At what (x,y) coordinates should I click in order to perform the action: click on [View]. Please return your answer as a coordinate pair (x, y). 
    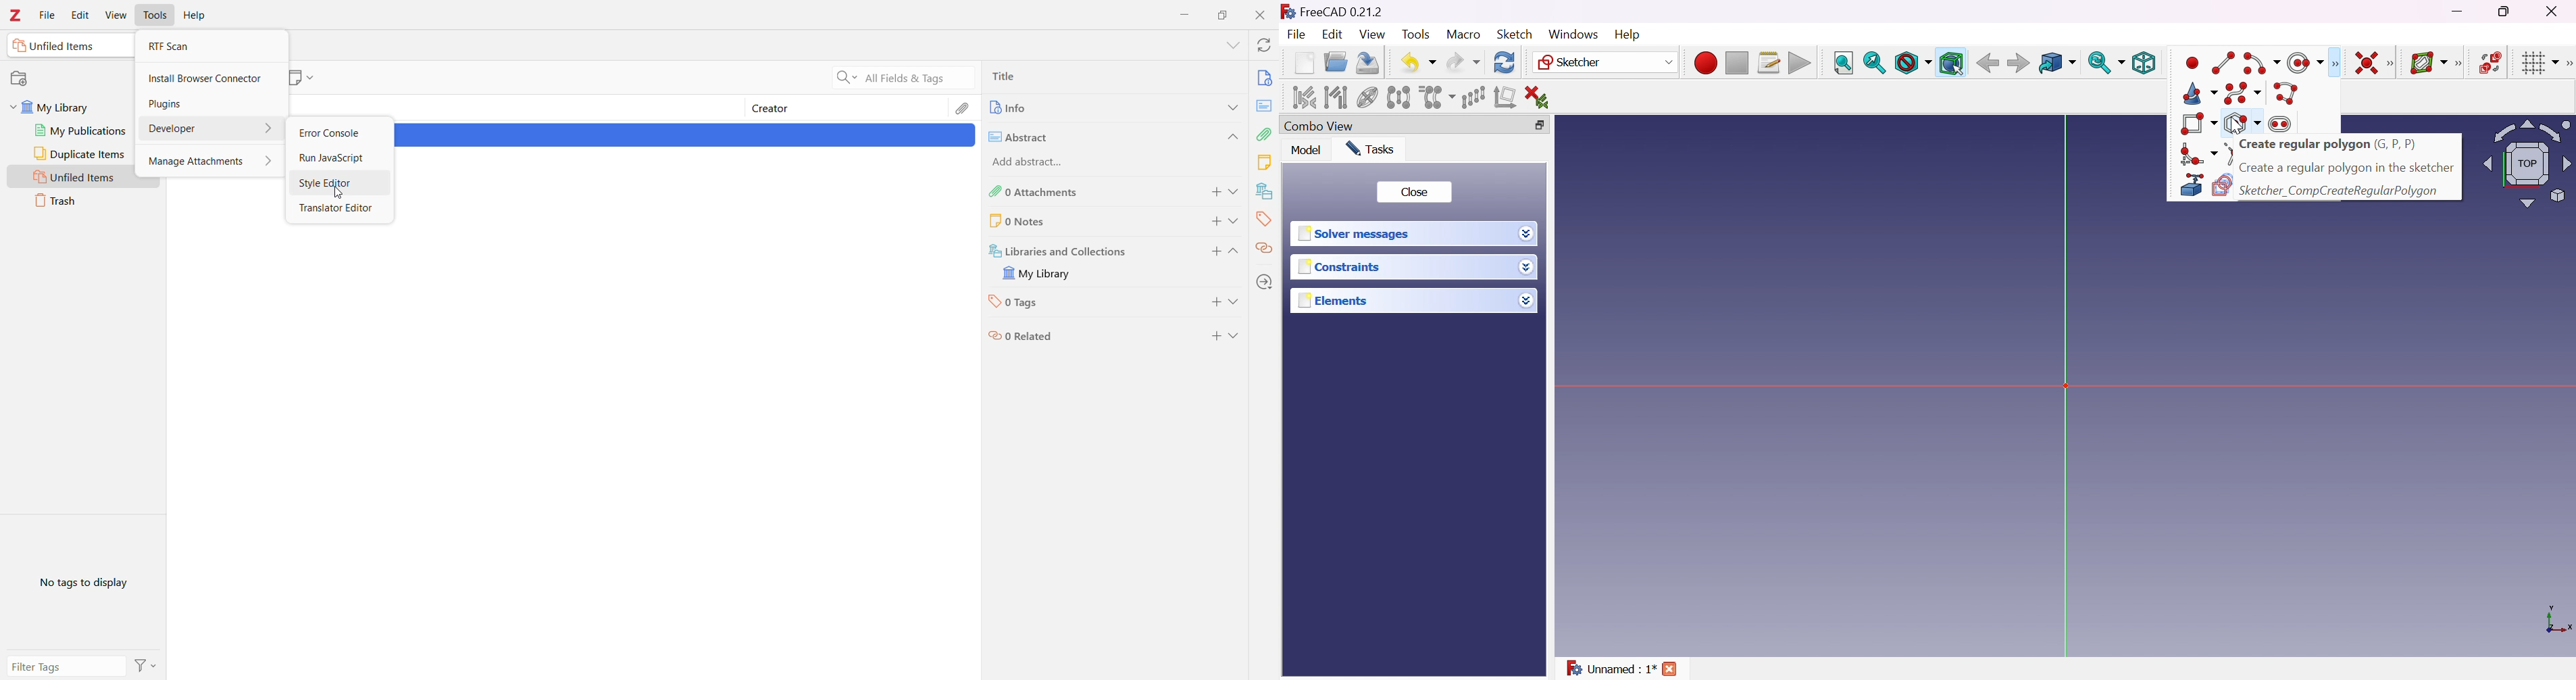
    Looking at the image, I should click on (2178, 64).